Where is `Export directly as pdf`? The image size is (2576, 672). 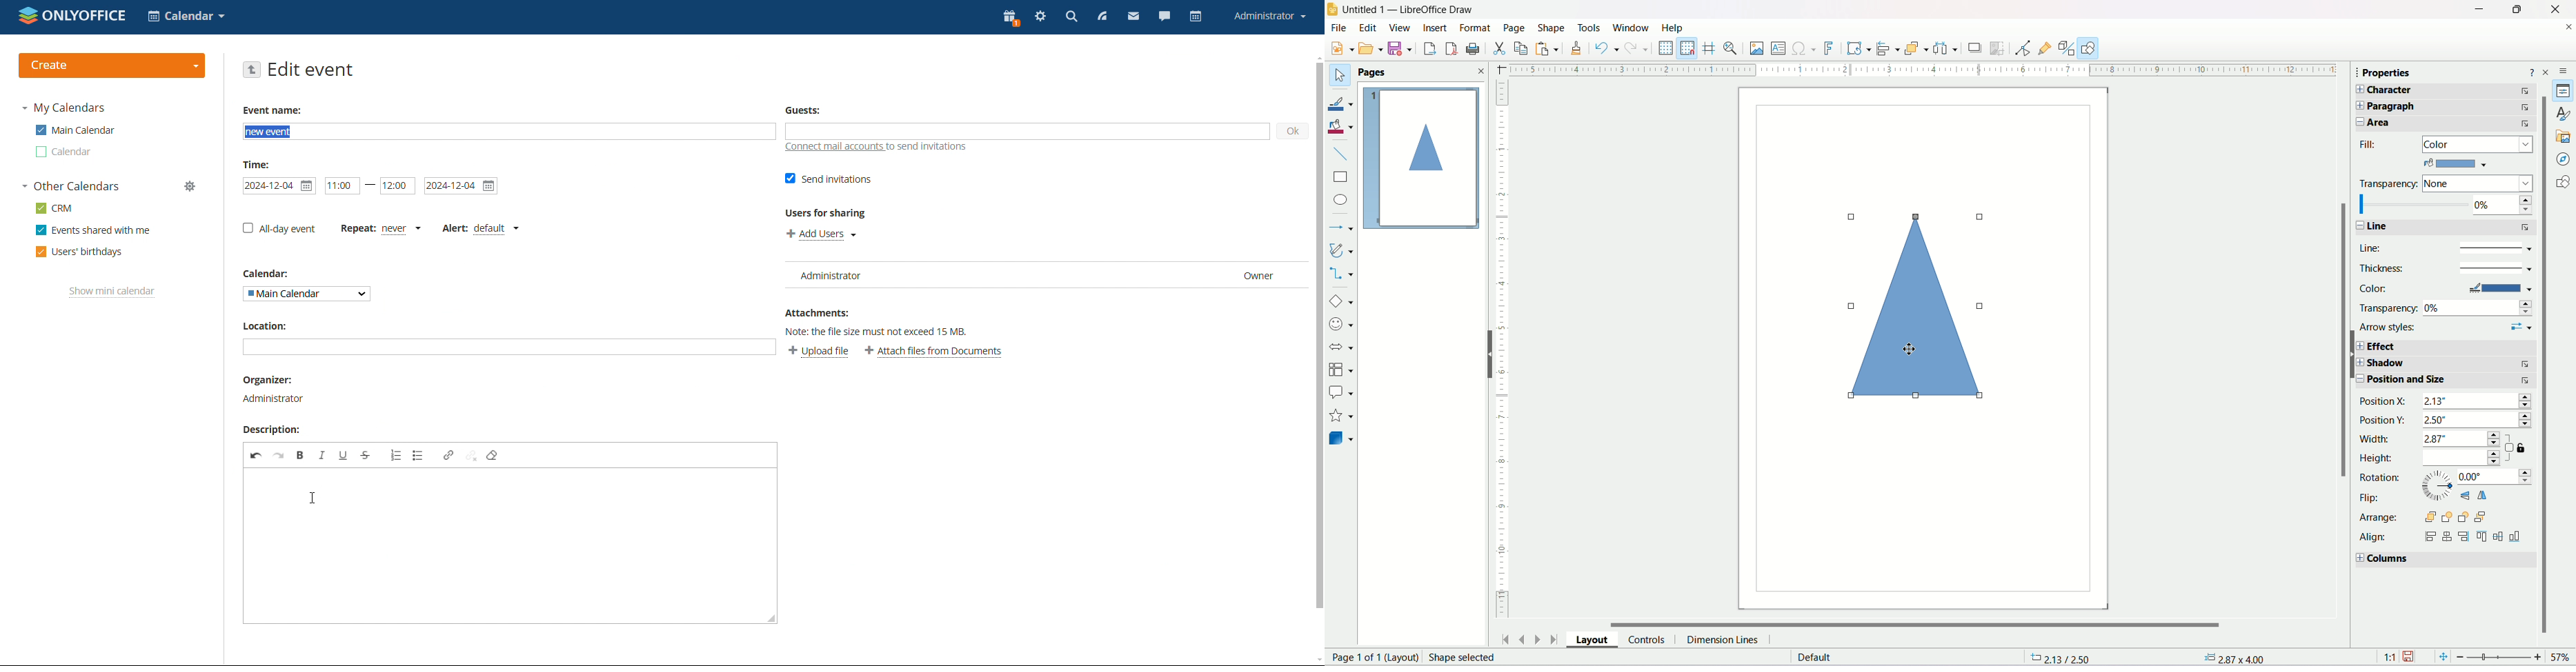
Export directly as pdf is located at coordinates (1450, 48).